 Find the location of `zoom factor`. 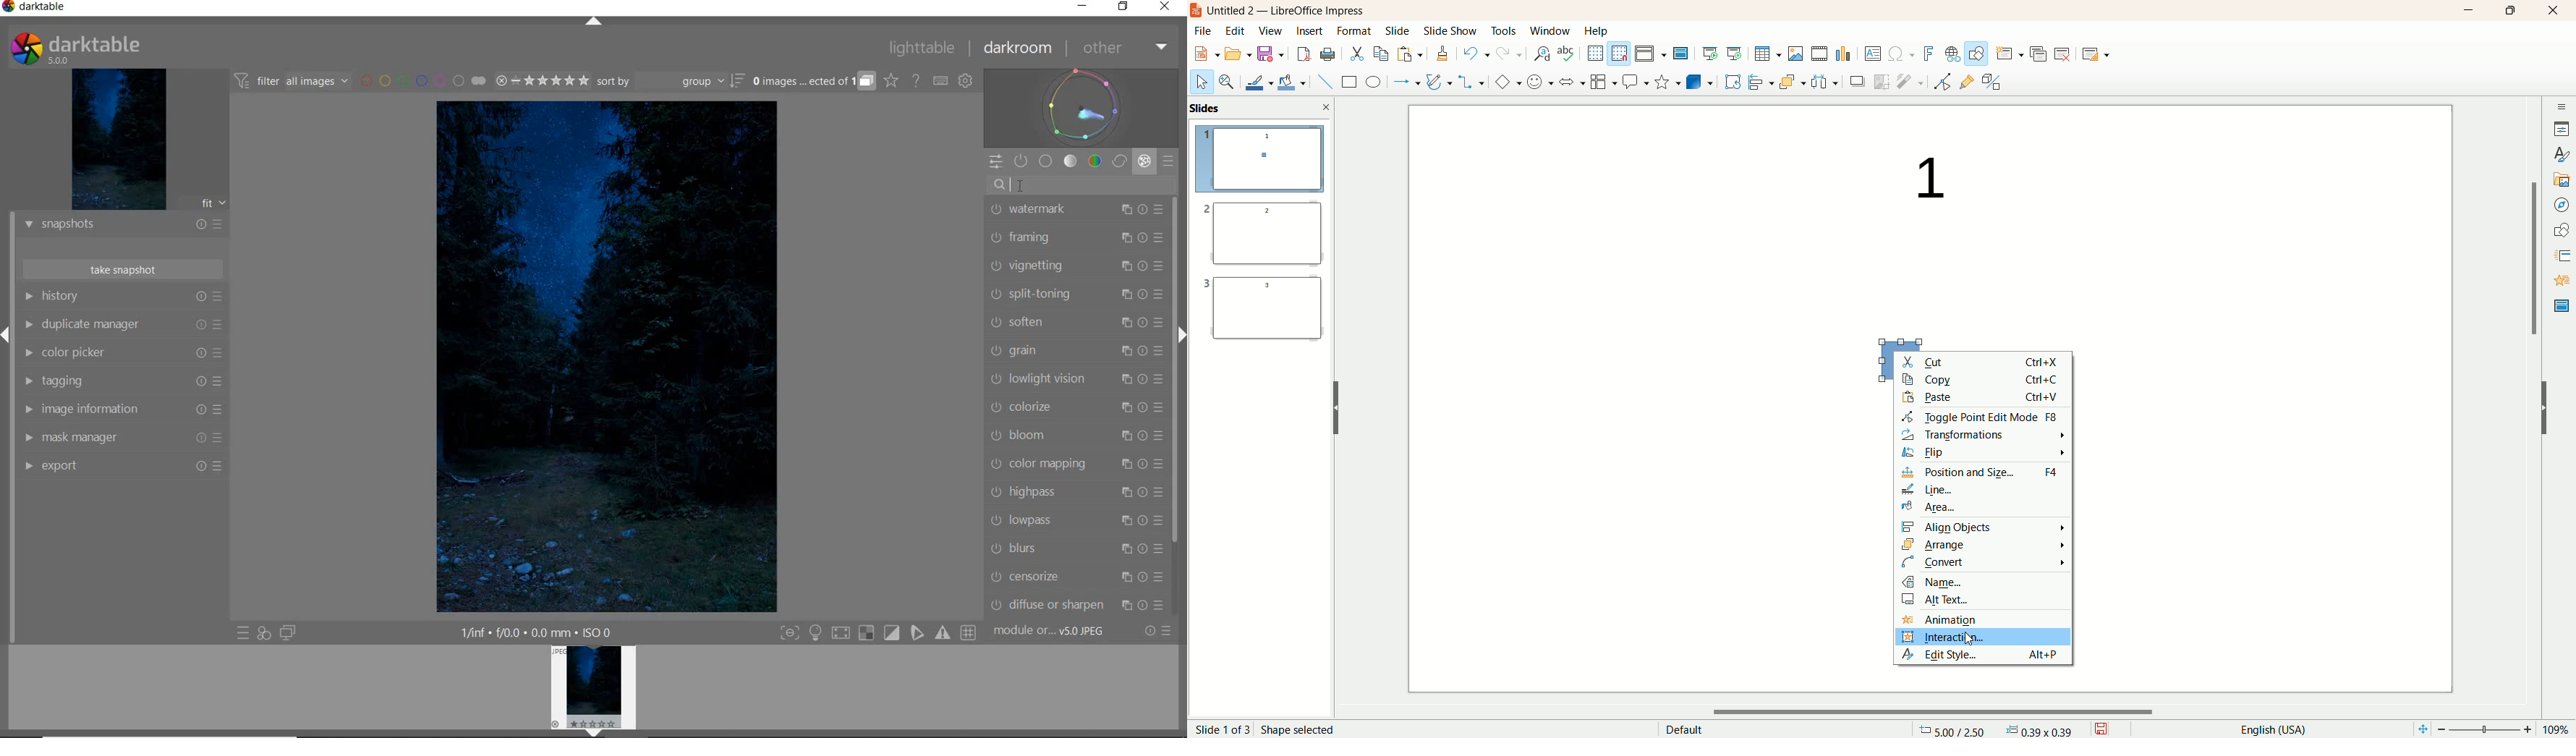

zoom factor is located at coordinates (2491, 729).